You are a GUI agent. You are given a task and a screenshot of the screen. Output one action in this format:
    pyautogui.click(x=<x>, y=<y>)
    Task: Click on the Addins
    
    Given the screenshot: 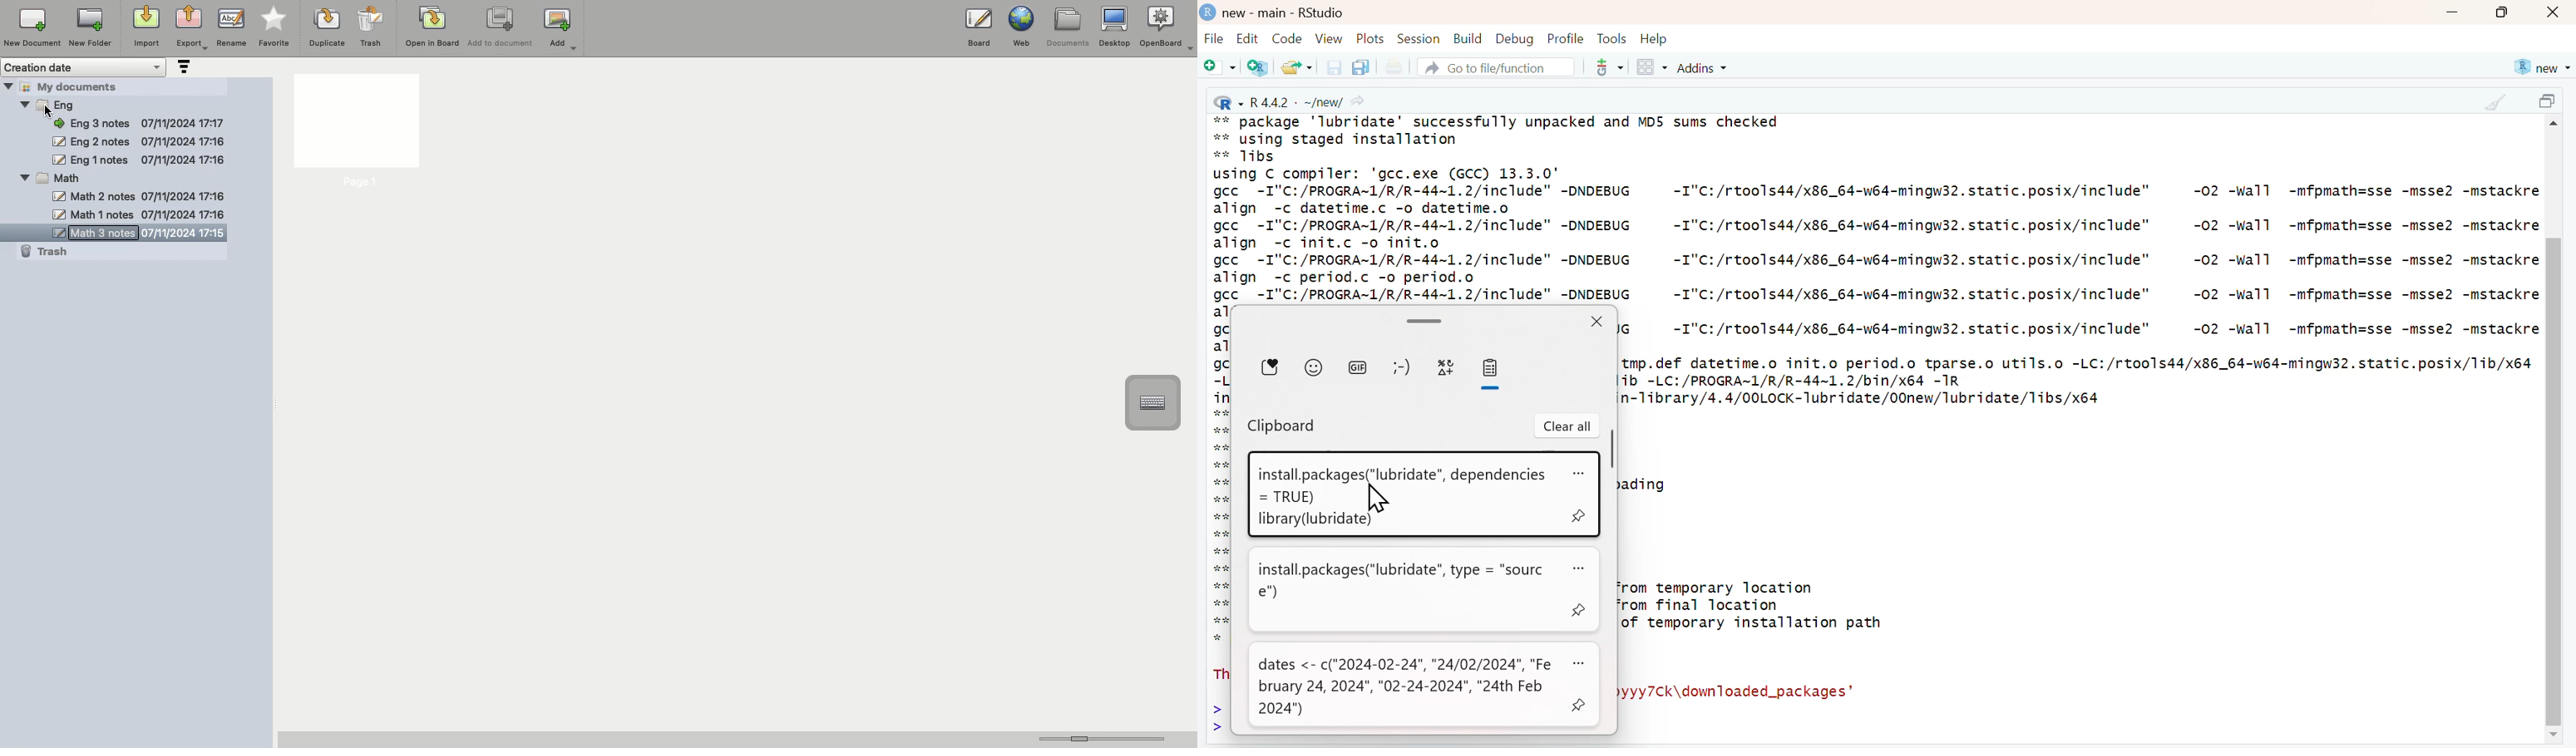 What is the action you would take?
    pyautogui.click(x=1705, y=68)
    